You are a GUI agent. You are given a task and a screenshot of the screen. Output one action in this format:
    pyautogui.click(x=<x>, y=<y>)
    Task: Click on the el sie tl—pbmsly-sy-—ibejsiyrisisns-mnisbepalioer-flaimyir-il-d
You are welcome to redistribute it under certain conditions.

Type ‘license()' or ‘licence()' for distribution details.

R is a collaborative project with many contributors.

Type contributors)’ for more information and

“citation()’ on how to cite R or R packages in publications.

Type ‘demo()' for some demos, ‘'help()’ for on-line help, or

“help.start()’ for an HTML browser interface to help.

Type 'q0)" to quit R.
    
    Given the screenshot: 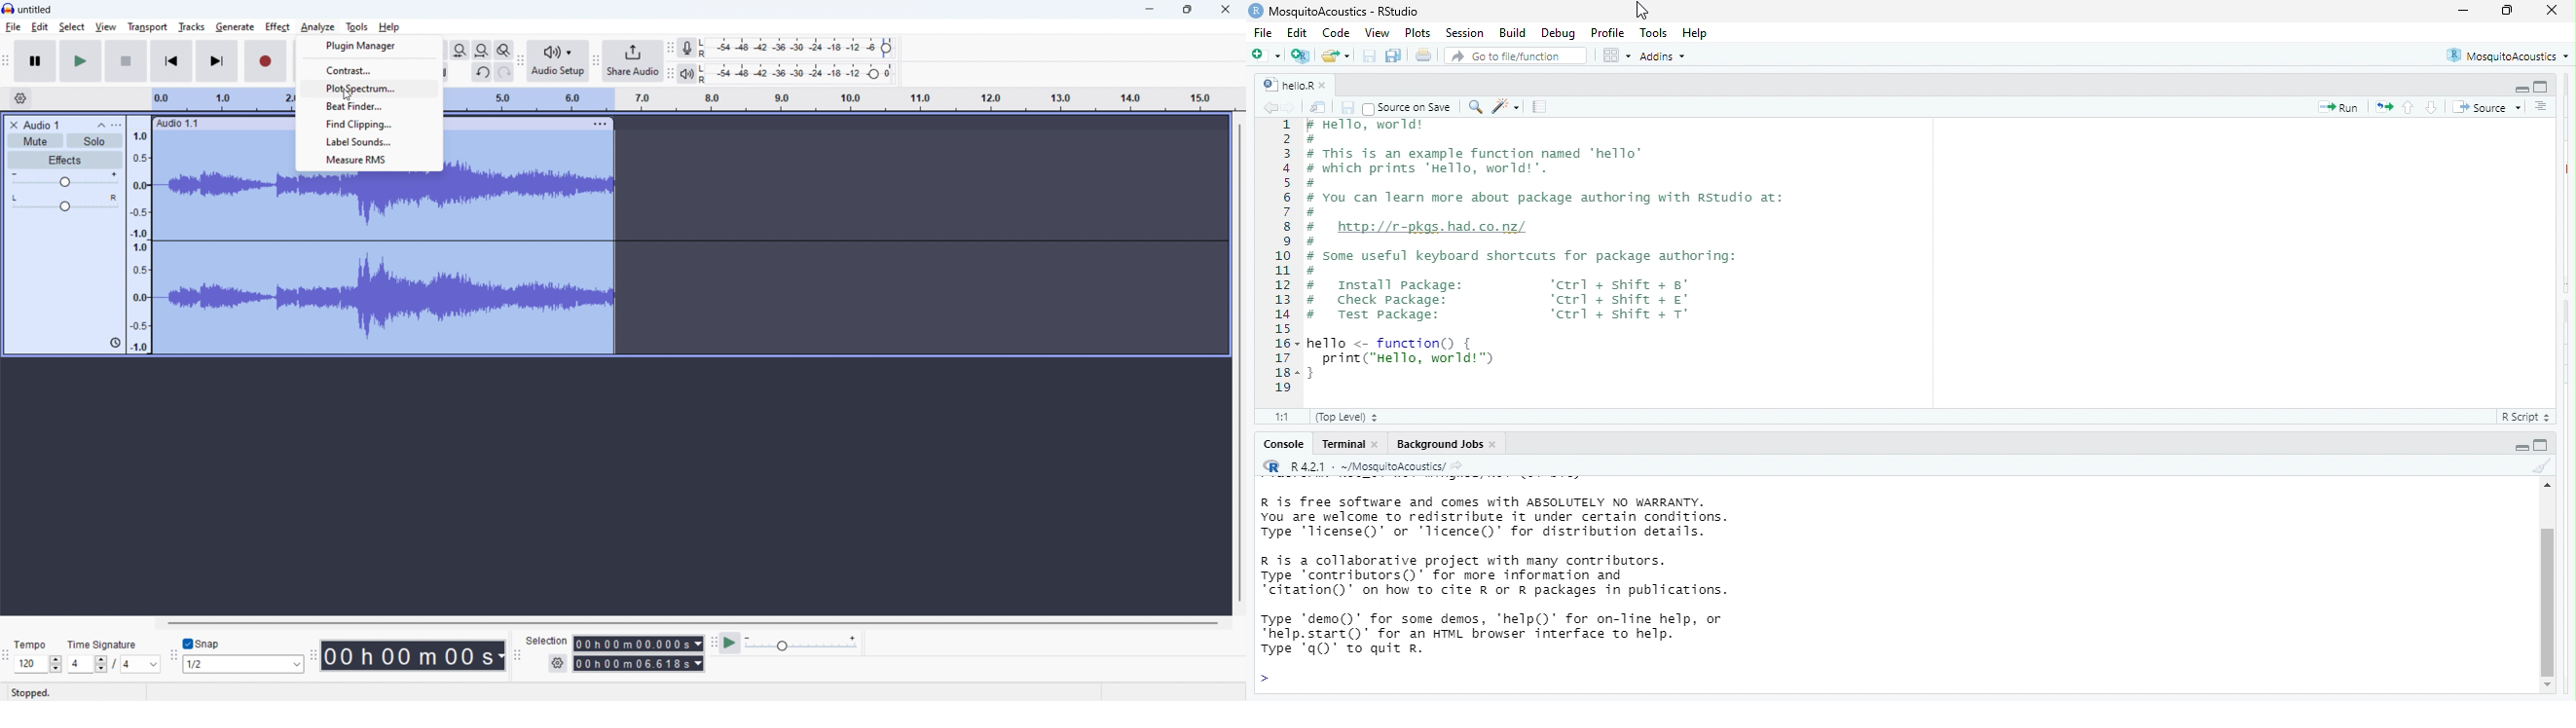 What is the action you would take?
    pyautogui.click(x=1546, y=580)
    